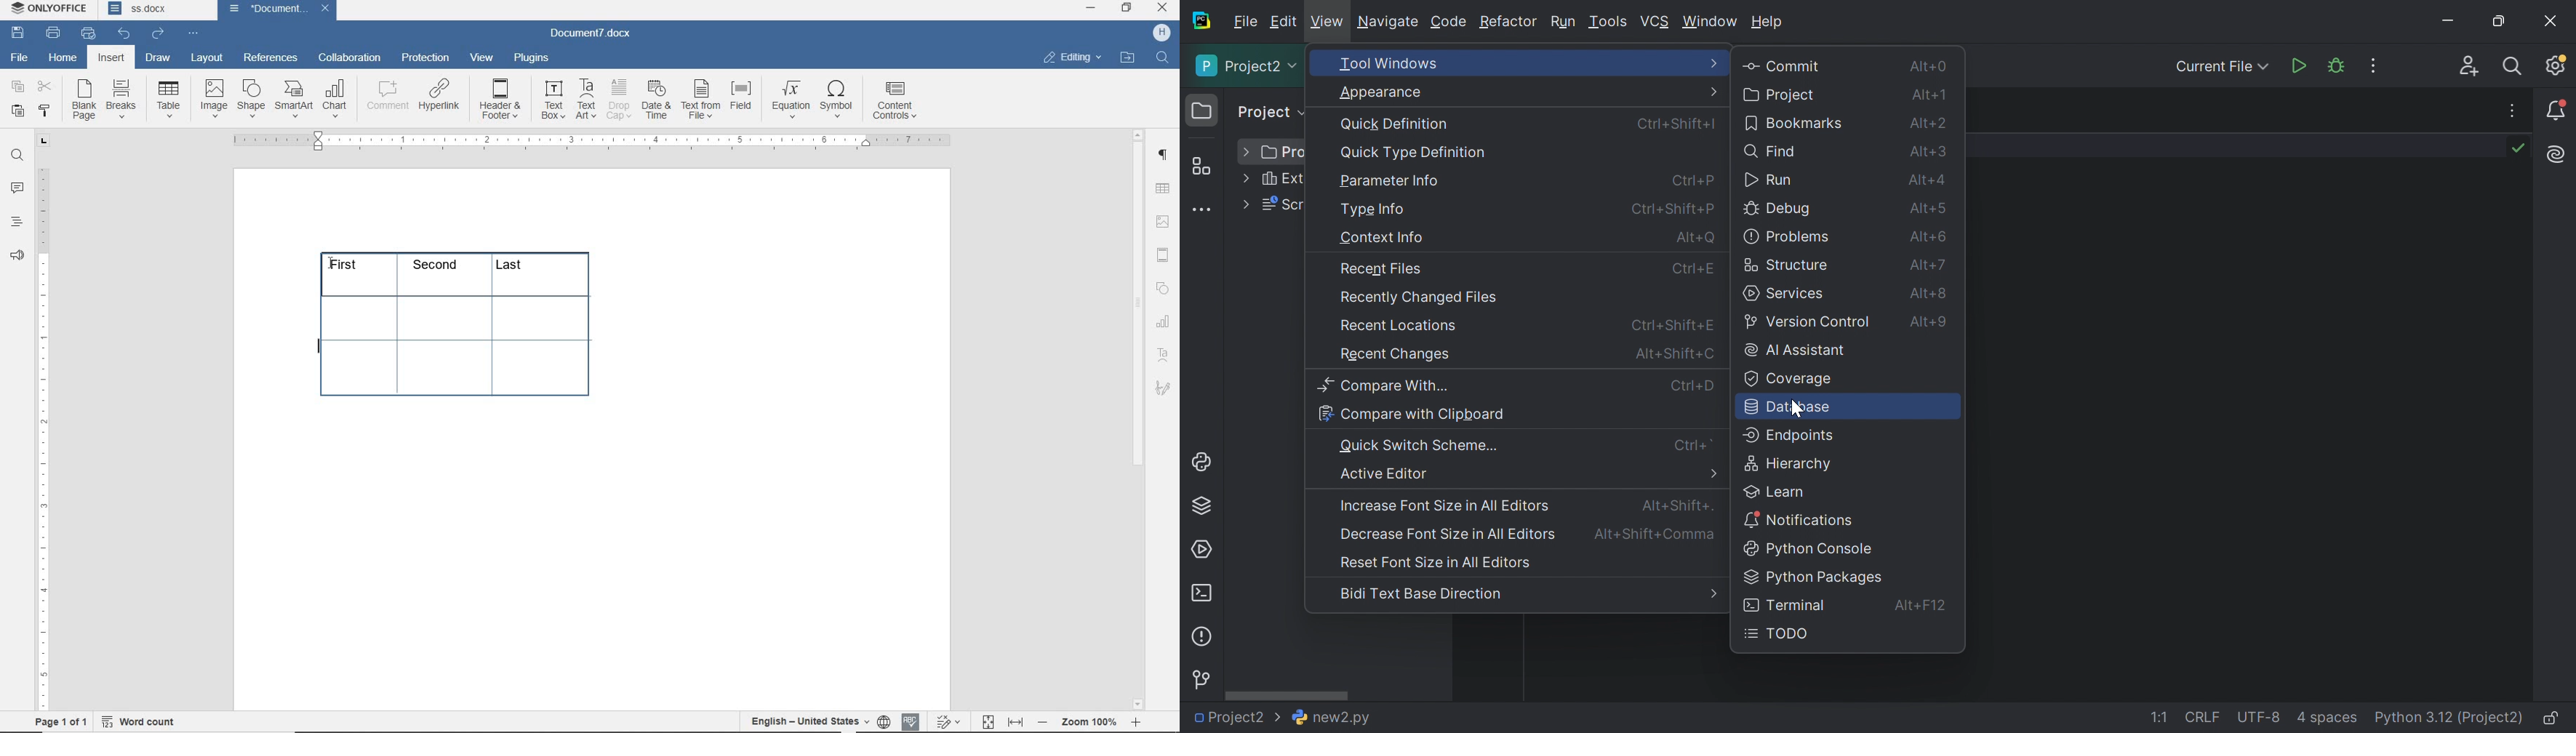 The image size is (2576, 756). What do you see at coordinates (619, 100) in the screenshot?
I see `drop cap` at bounding box center [619, 100].